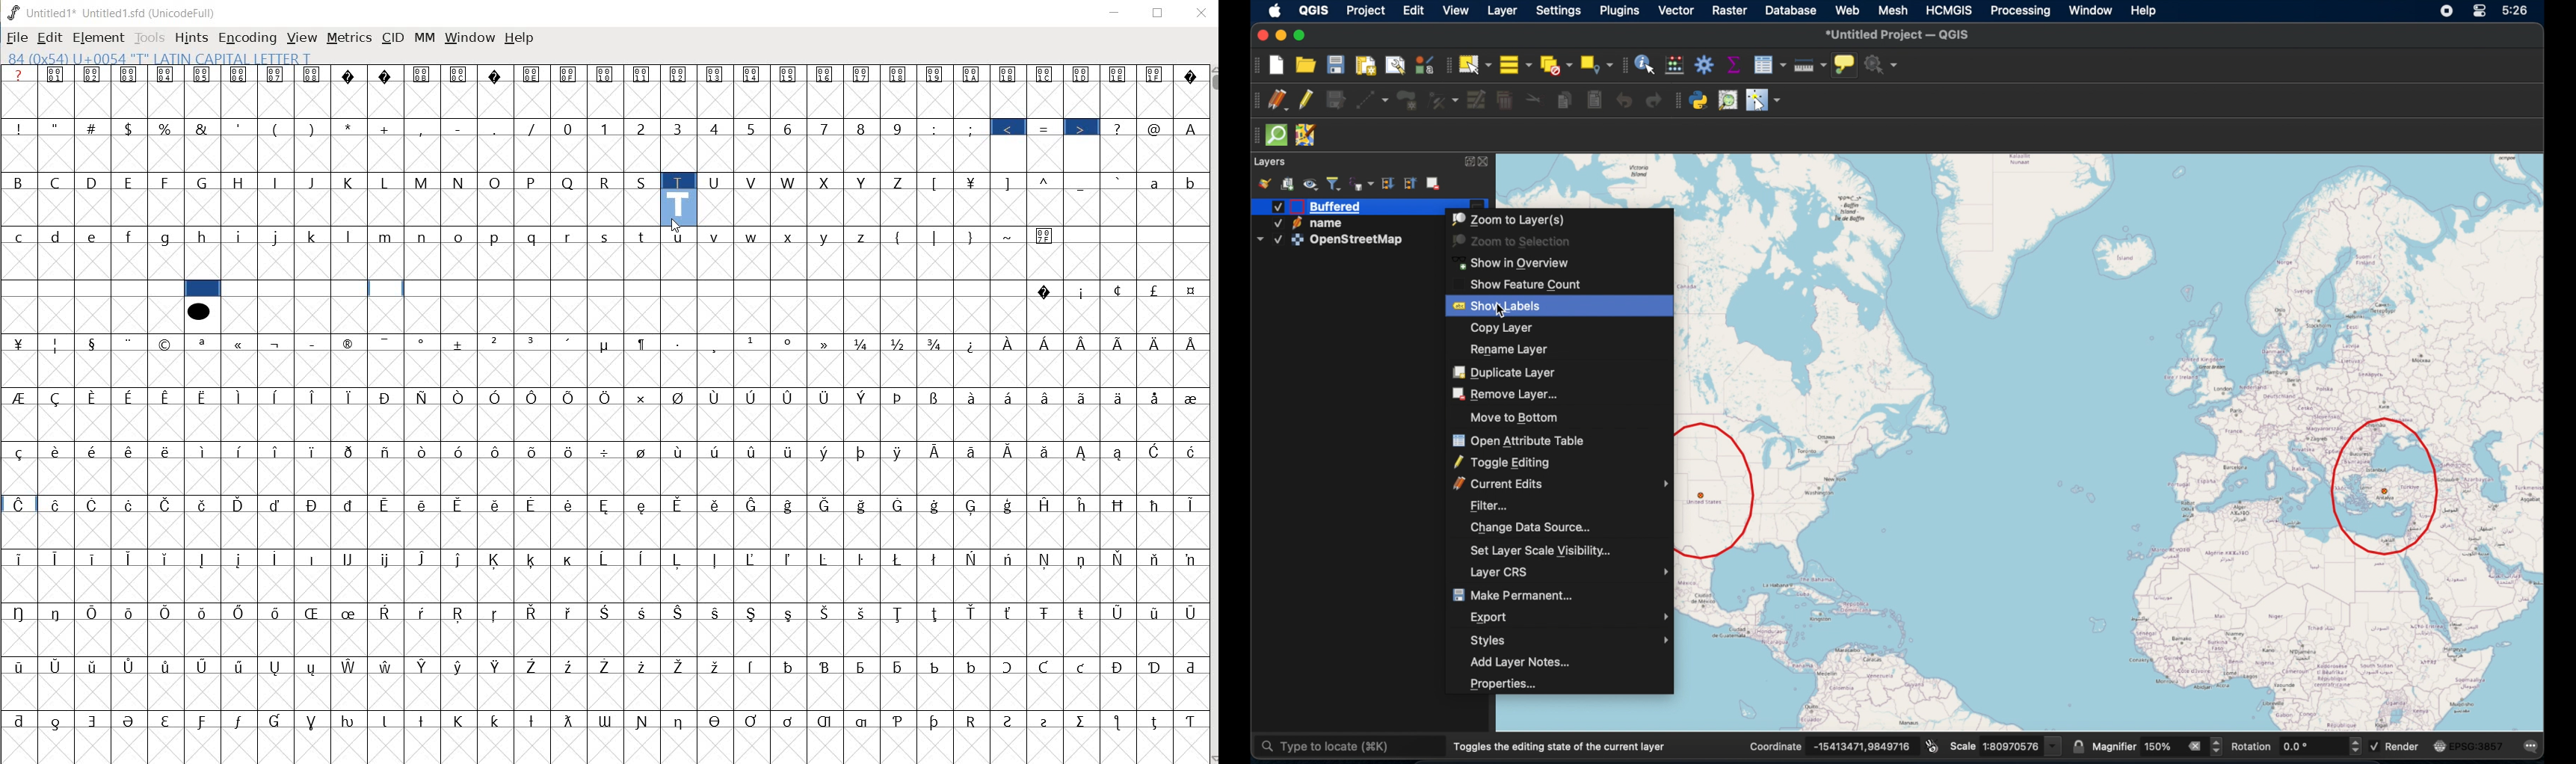 Image resolution: width=2576 pixels, height=784 pixels. I want to click on 6, so click(787, 129).